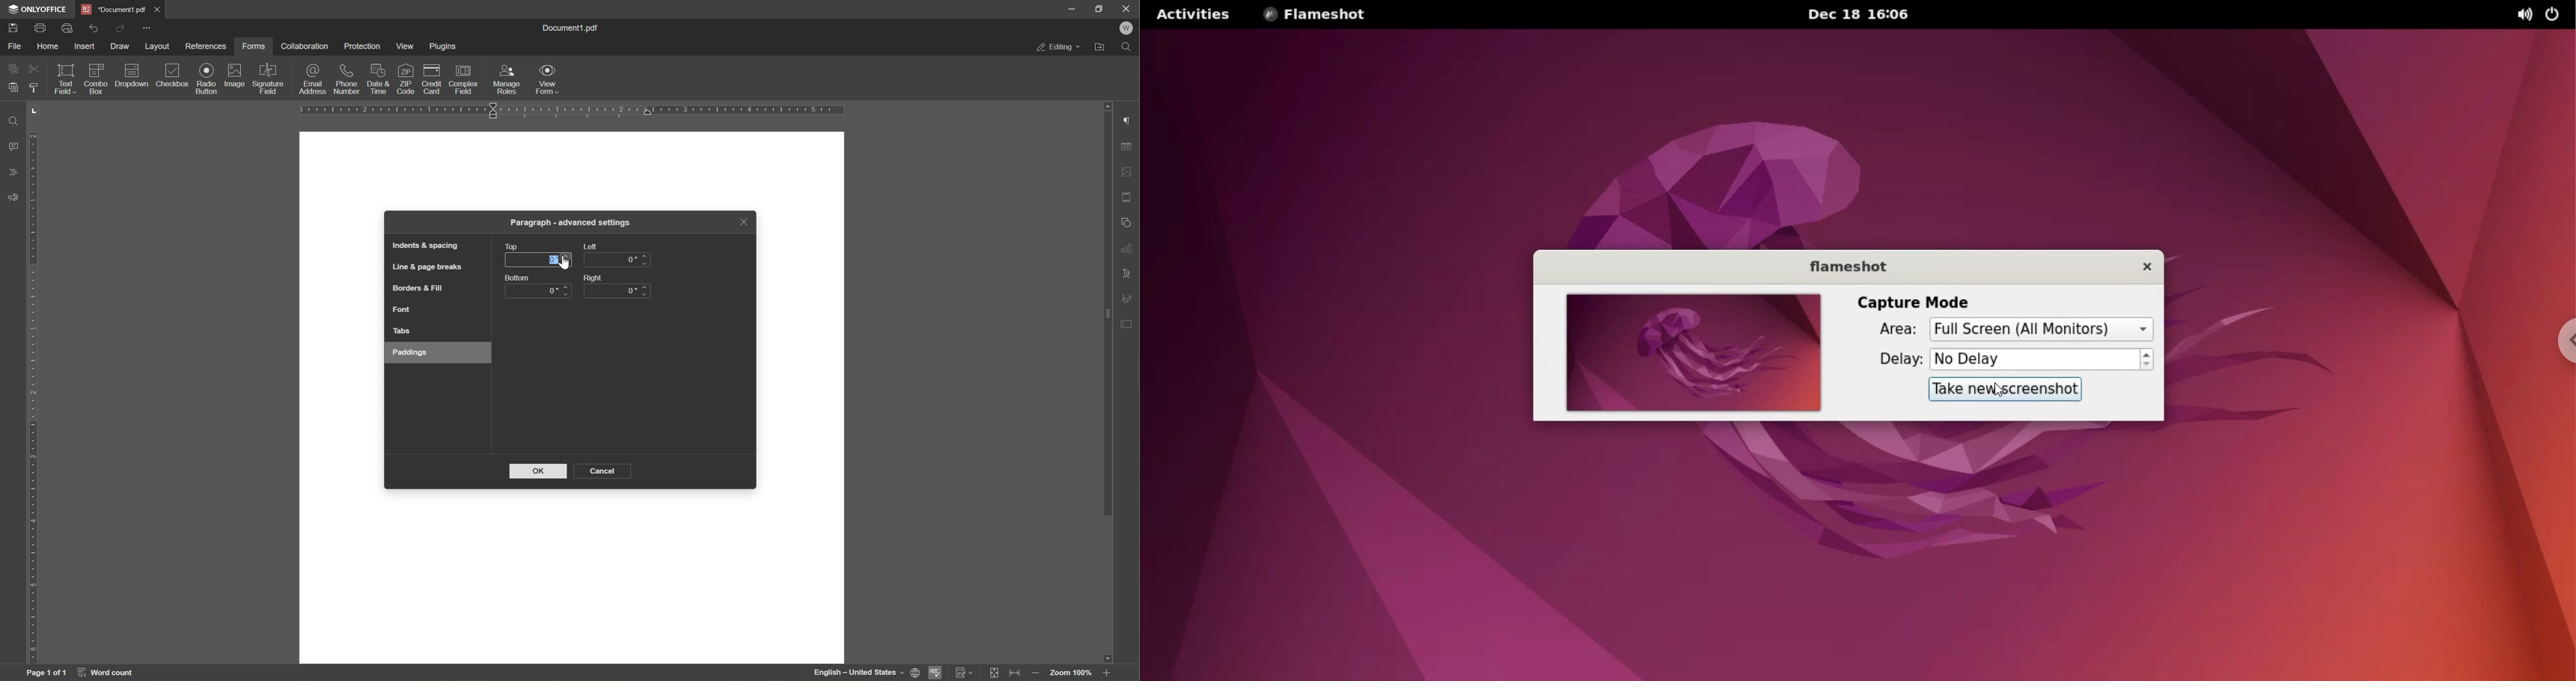 This screenshot has width=2576, height=700. I want to click on undo, so click(95, 27).